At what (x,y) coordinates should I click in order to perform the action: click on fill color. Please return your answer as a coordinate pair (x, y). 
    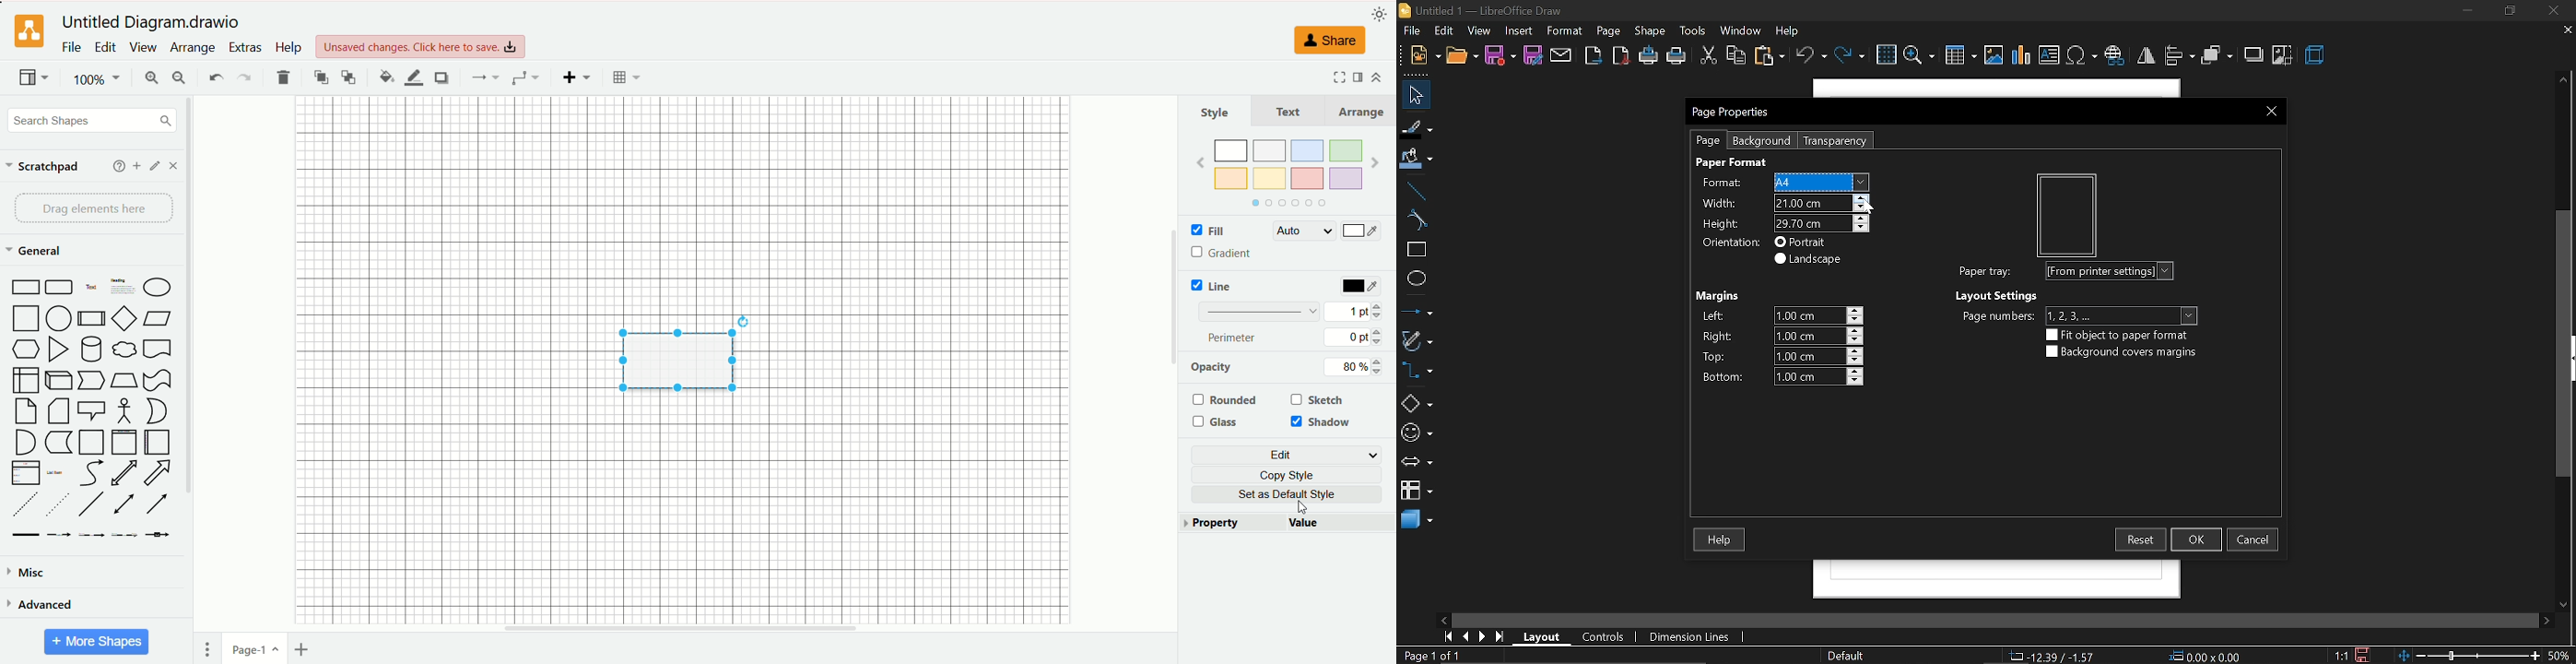
    Looking at the image, I should click on (386, 76).